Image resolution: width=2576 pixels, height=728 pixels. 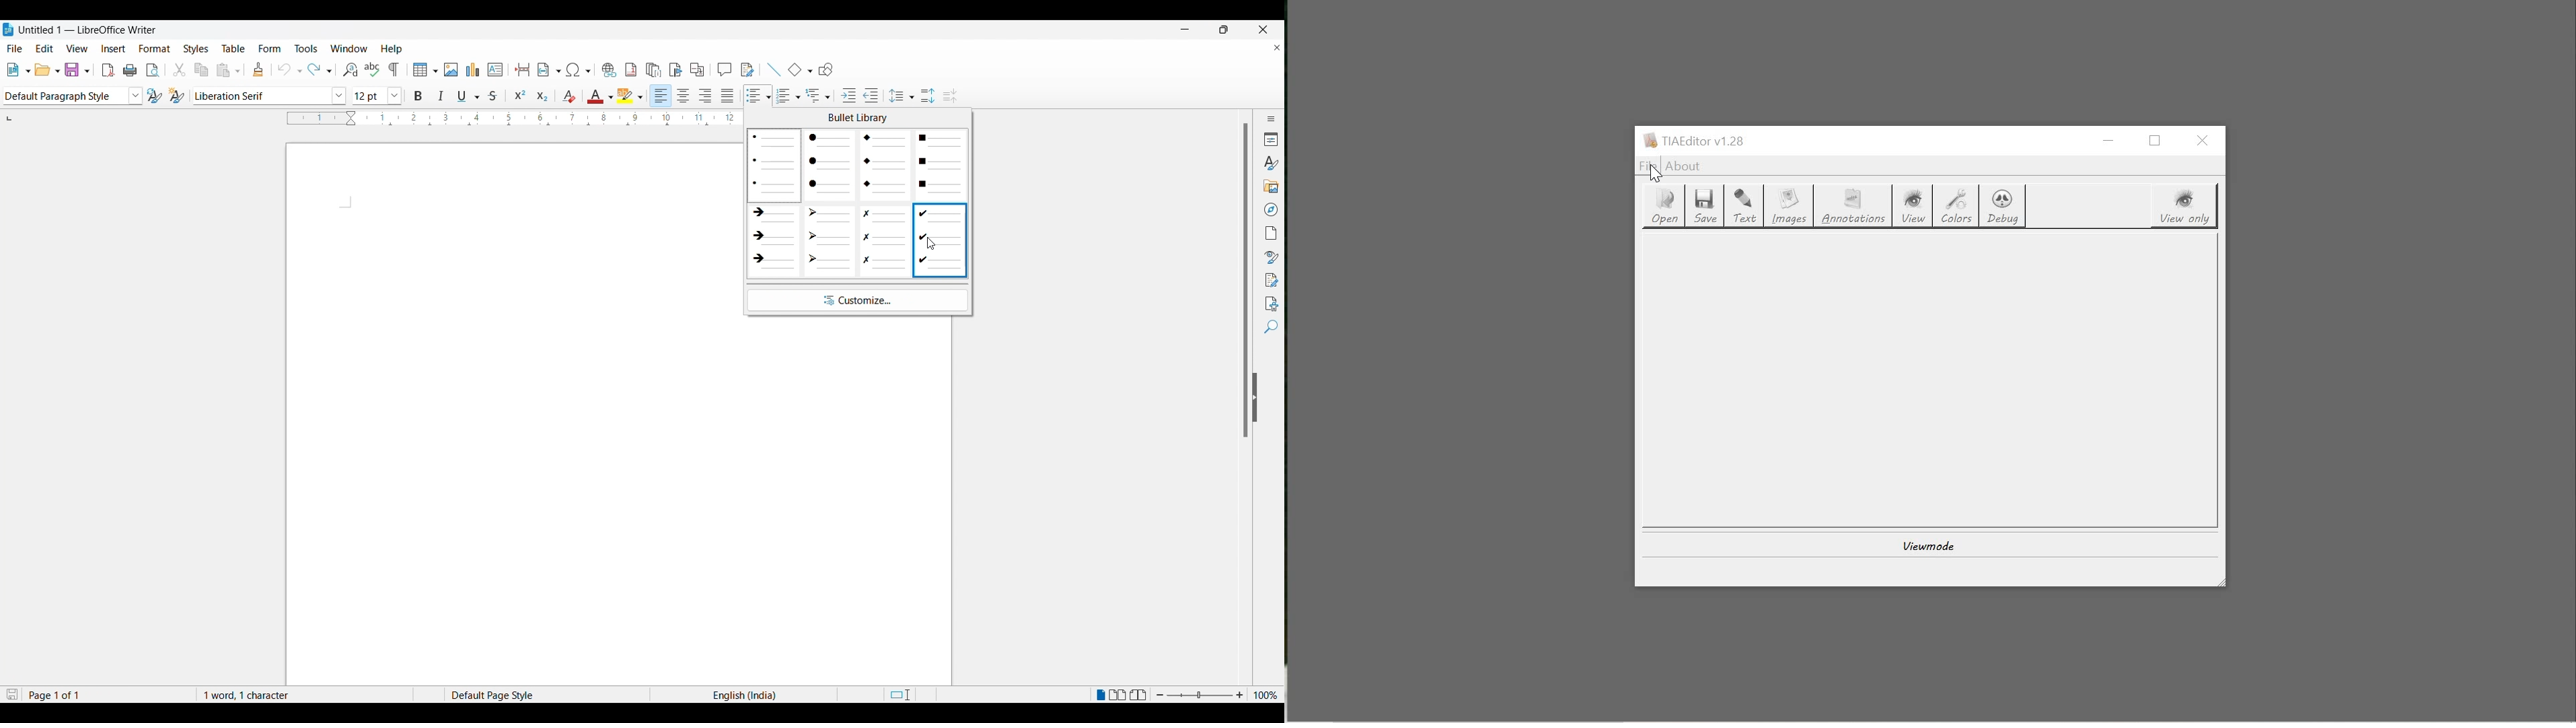 I want to click on Accessibility check, so click(x=1268, y=303).